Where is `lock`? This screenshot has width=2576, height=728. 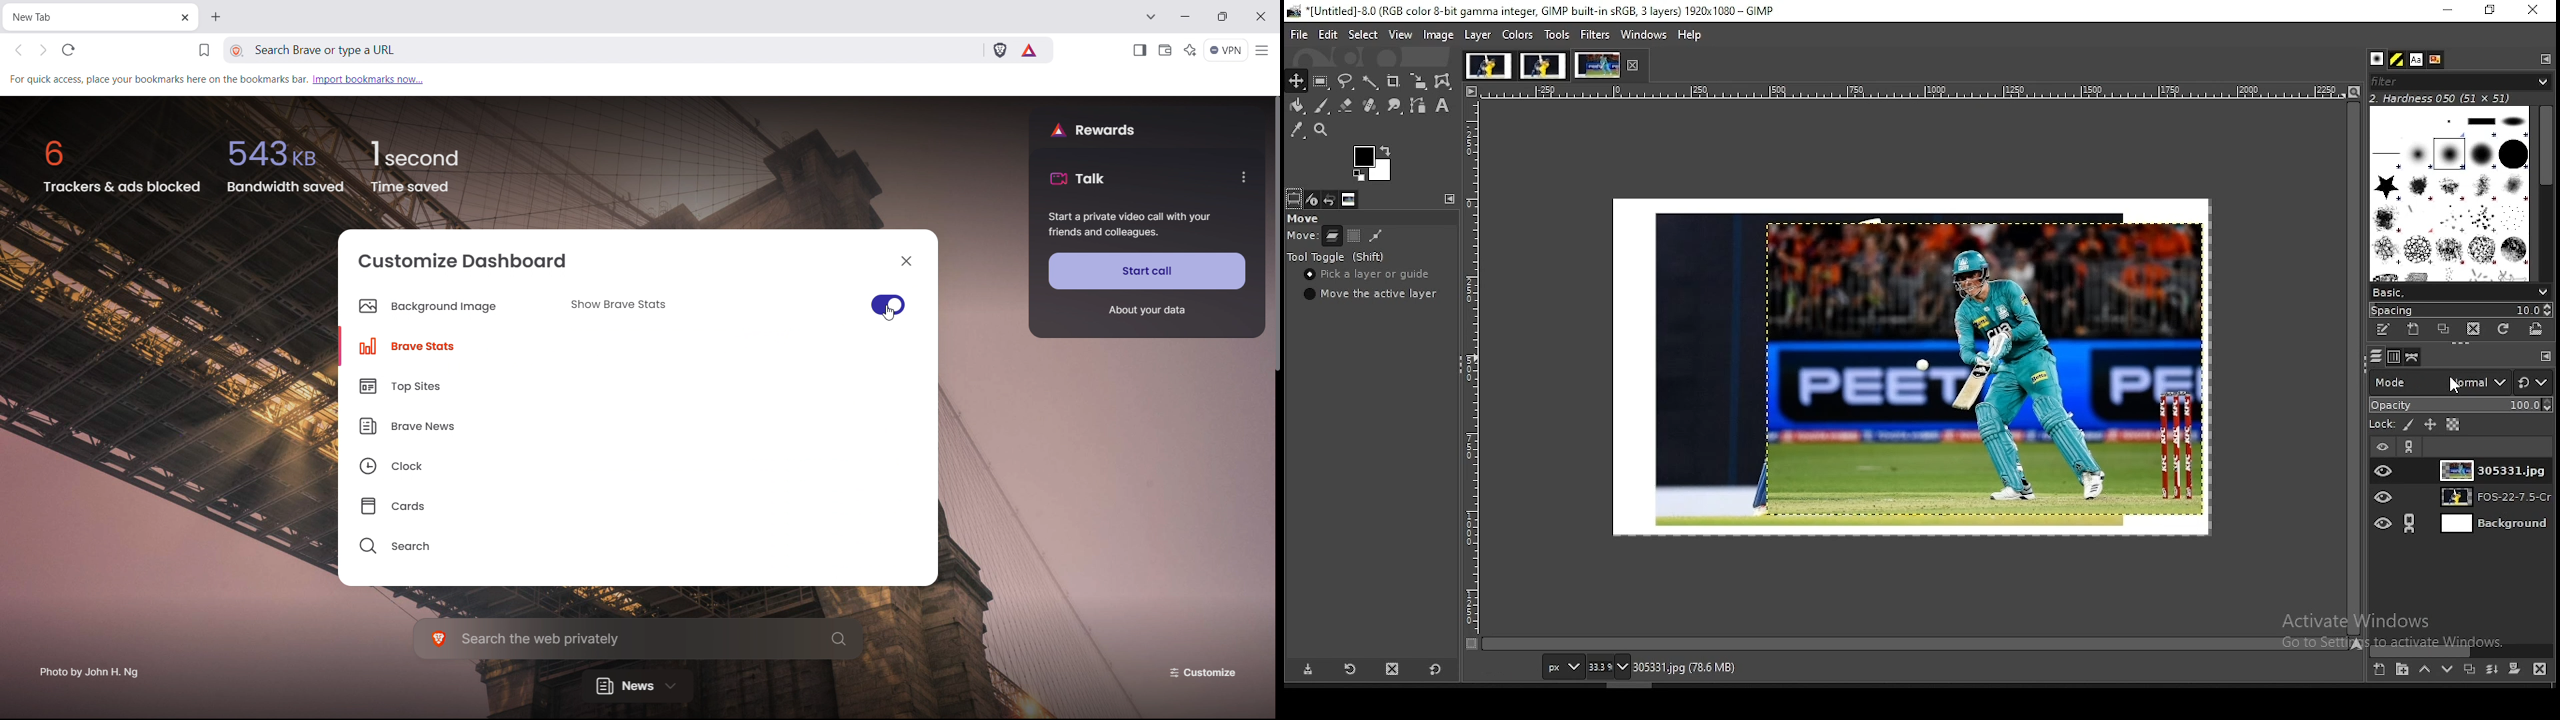
lock is located at coordinates (2384, 424).